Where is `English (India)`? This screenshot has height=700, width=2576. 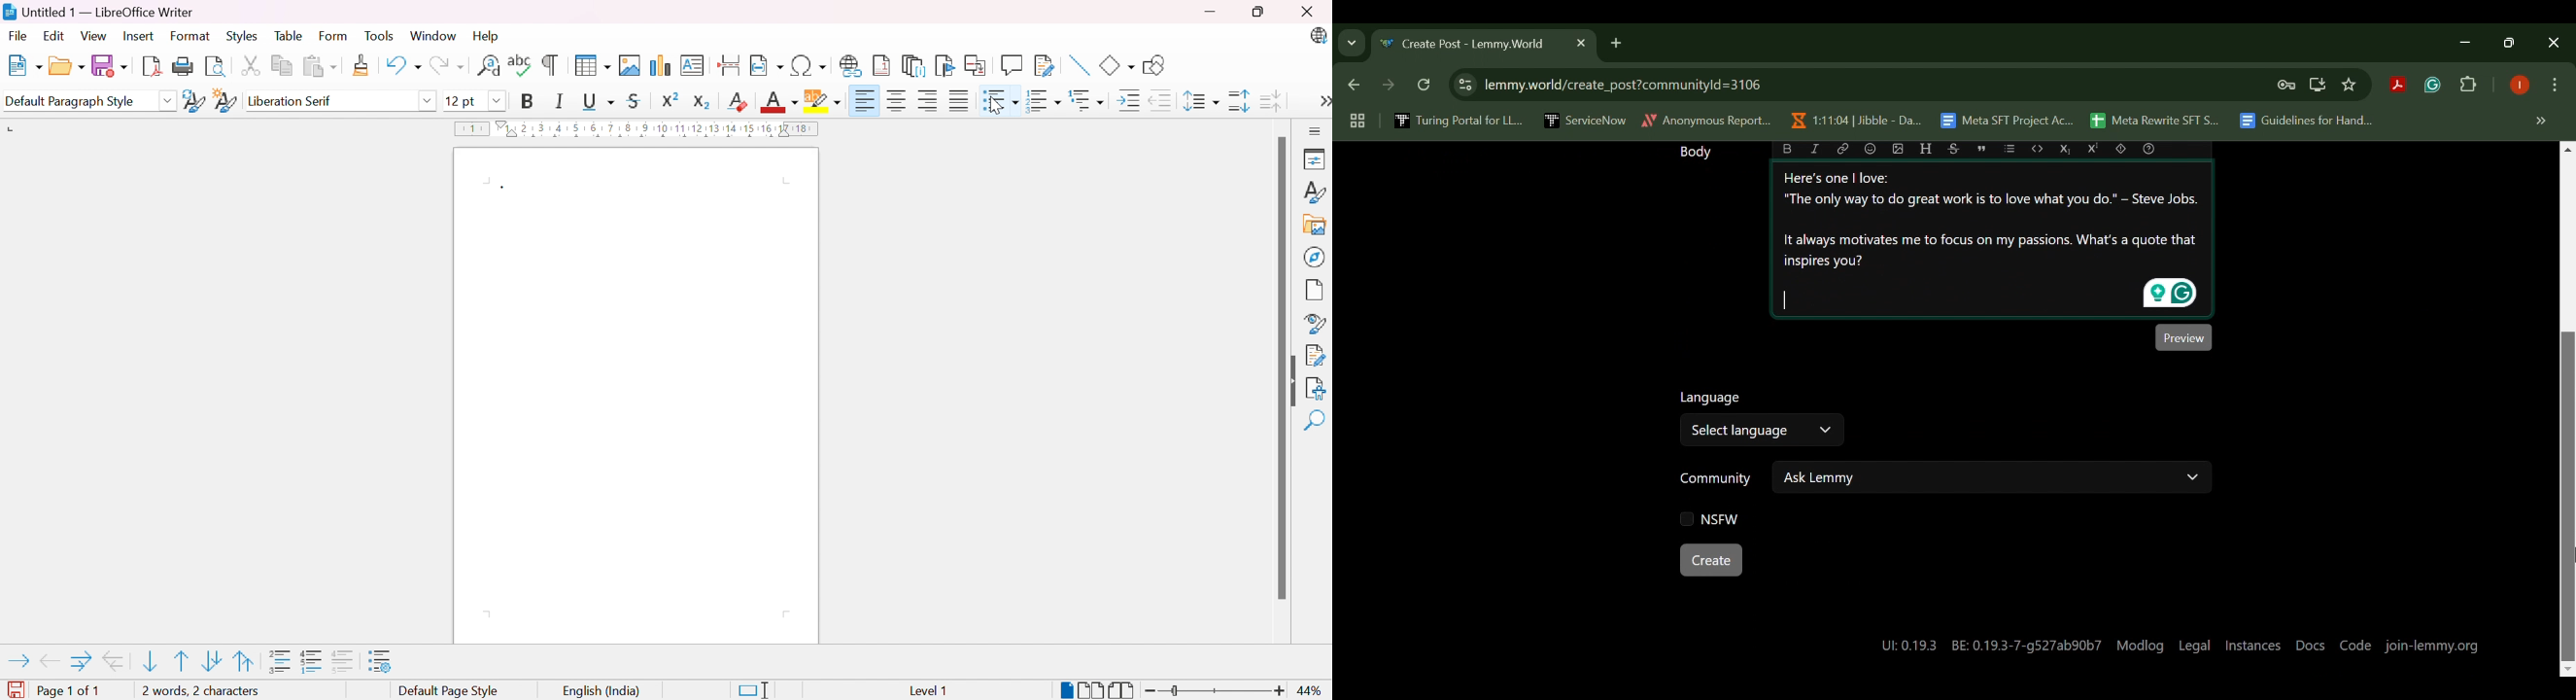 English (India) is located at coordinates (603, 692).